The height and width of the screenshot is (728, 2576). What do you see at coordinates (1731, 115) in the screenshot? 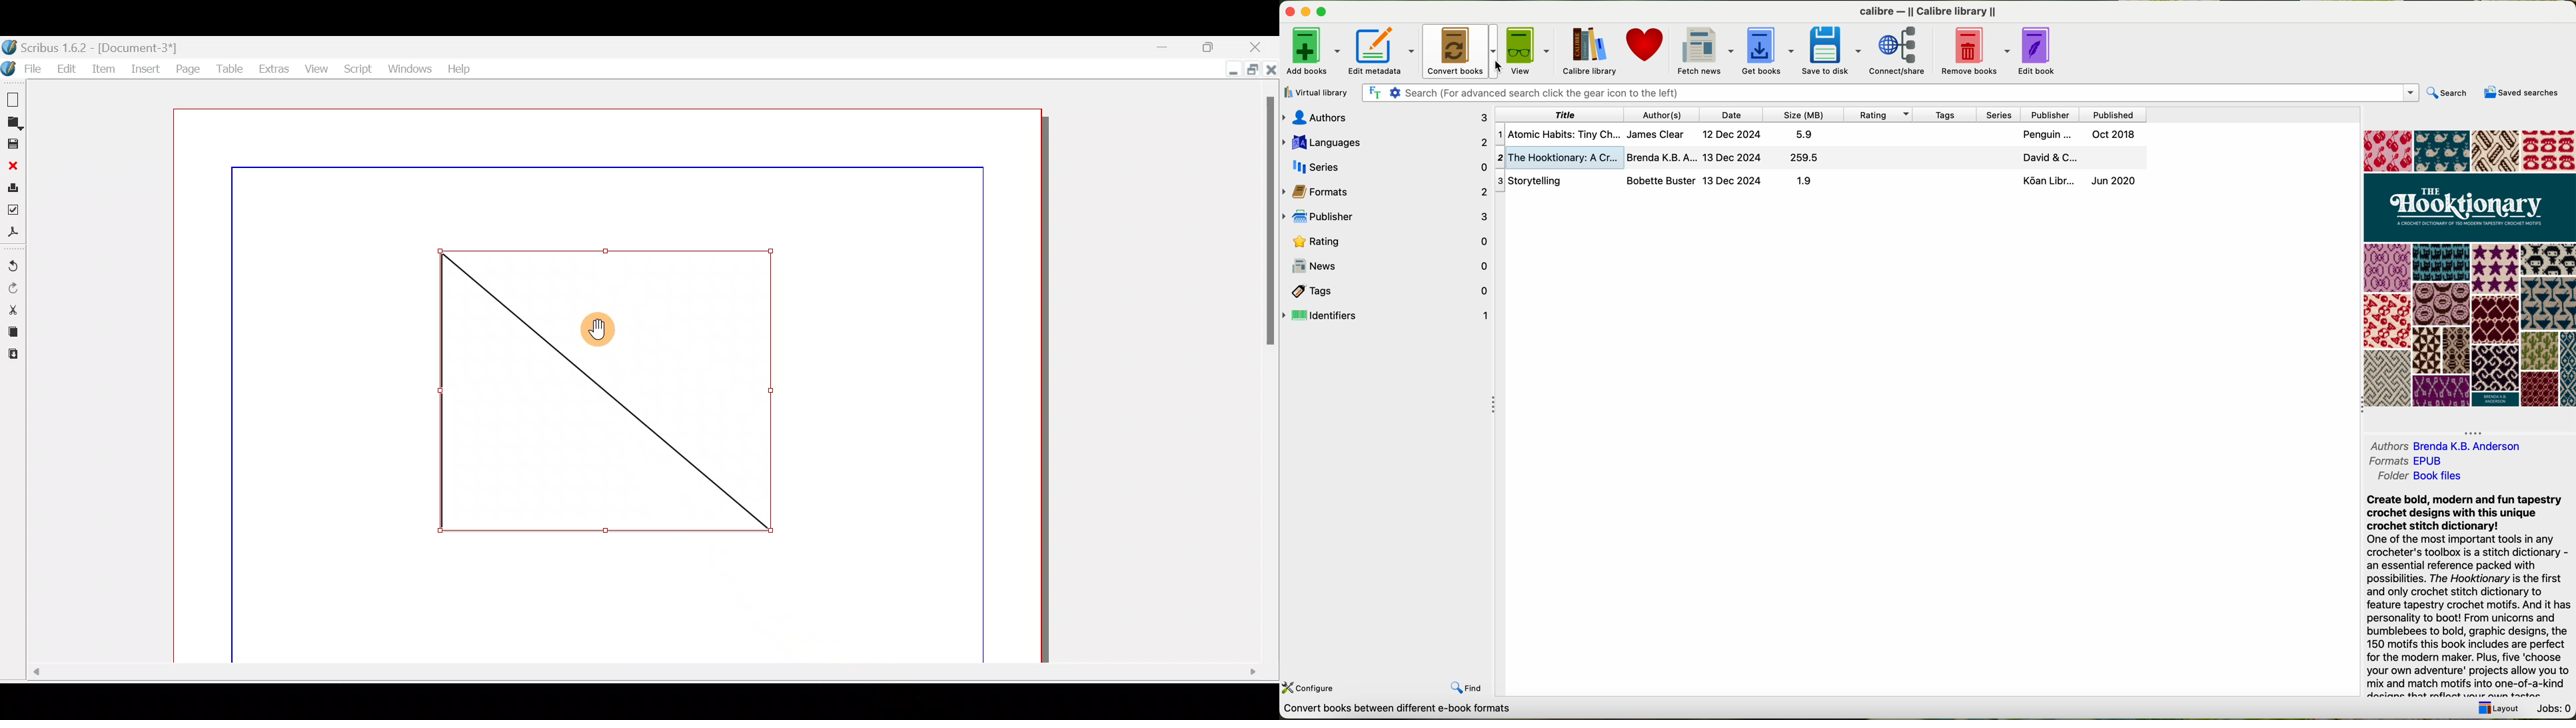
I see `date` at bounding box center [1731, 115].